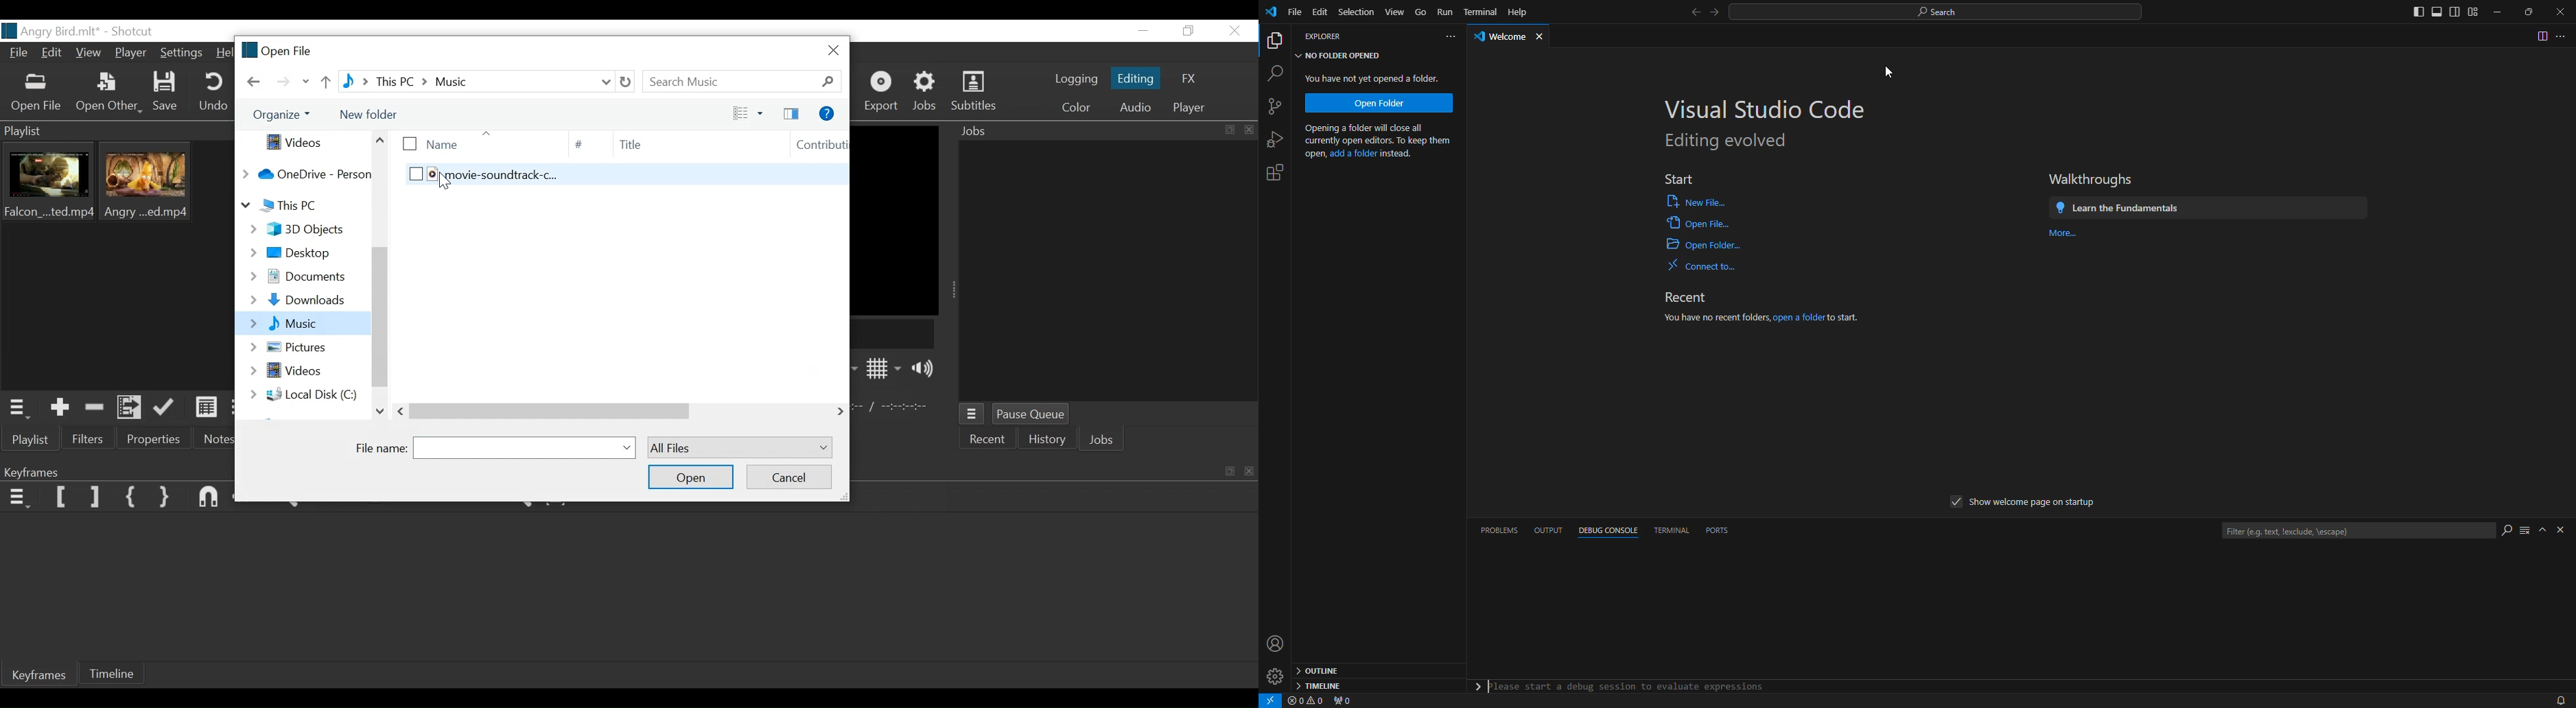  Describe the element at coordinates (989, 441) in the screenshot. I see `Recent` at that location.